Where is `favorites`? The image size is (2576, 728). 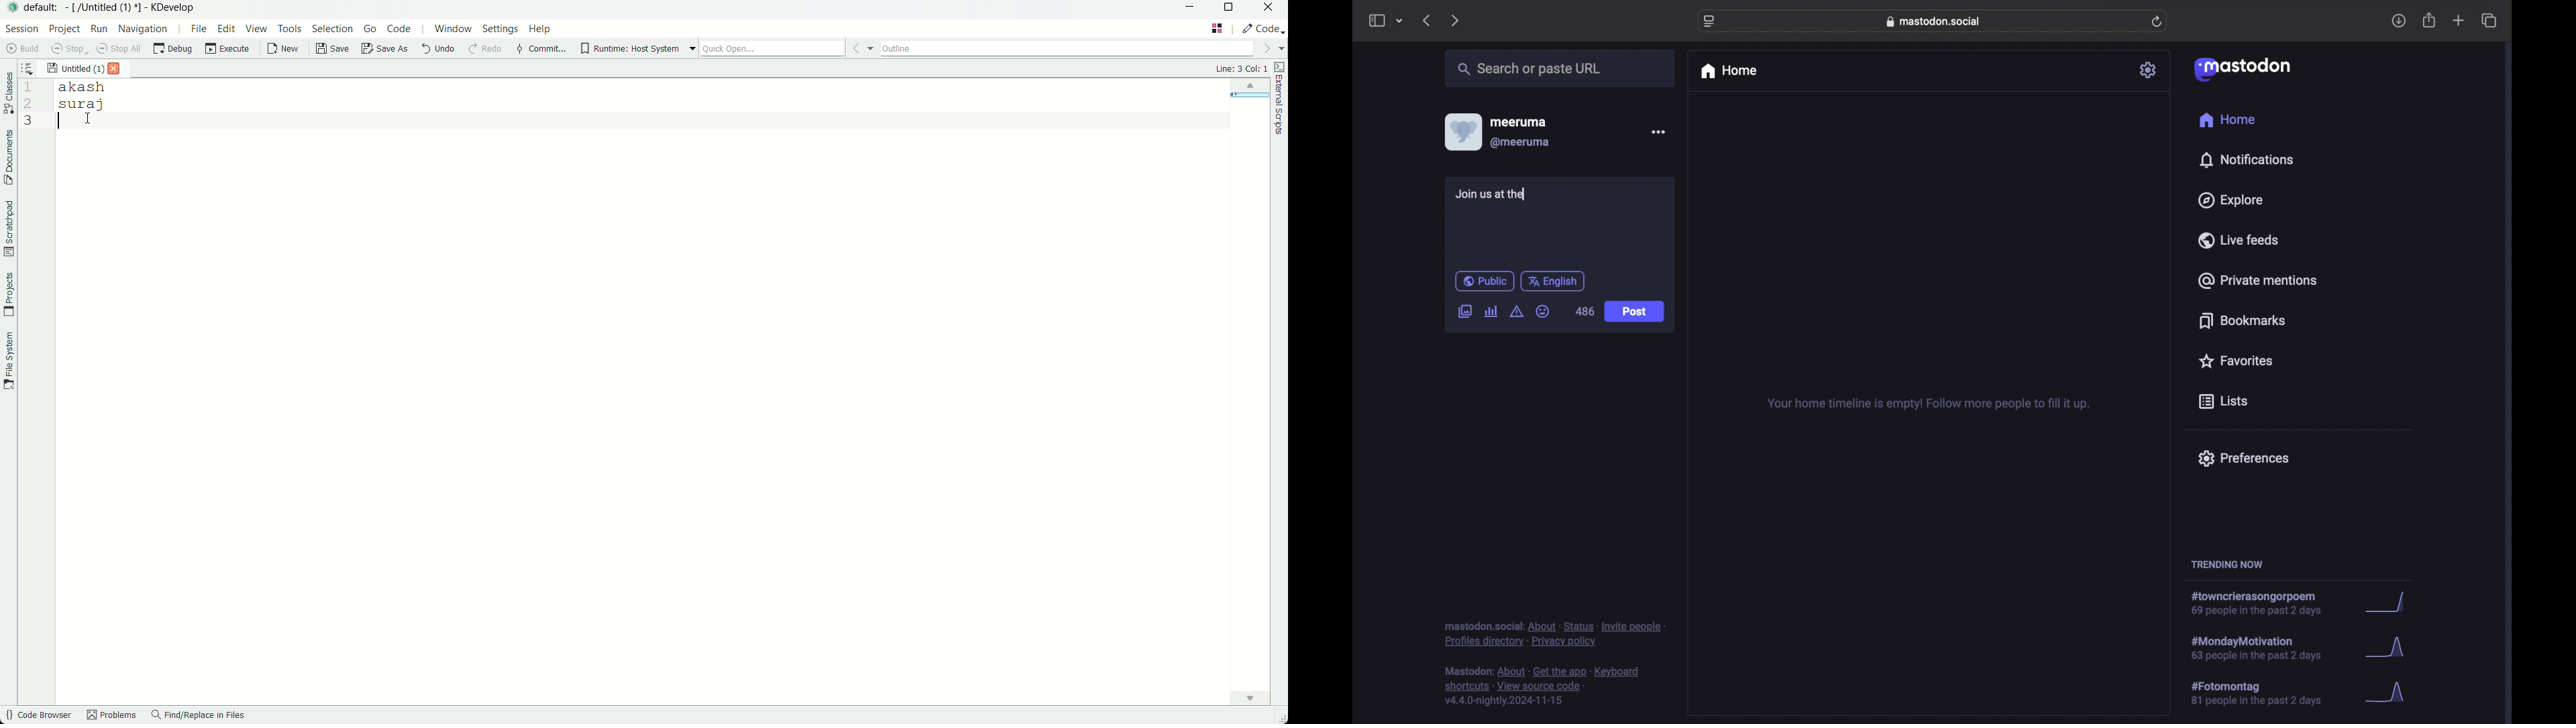 favorites is located at coordinates (2235, 361).